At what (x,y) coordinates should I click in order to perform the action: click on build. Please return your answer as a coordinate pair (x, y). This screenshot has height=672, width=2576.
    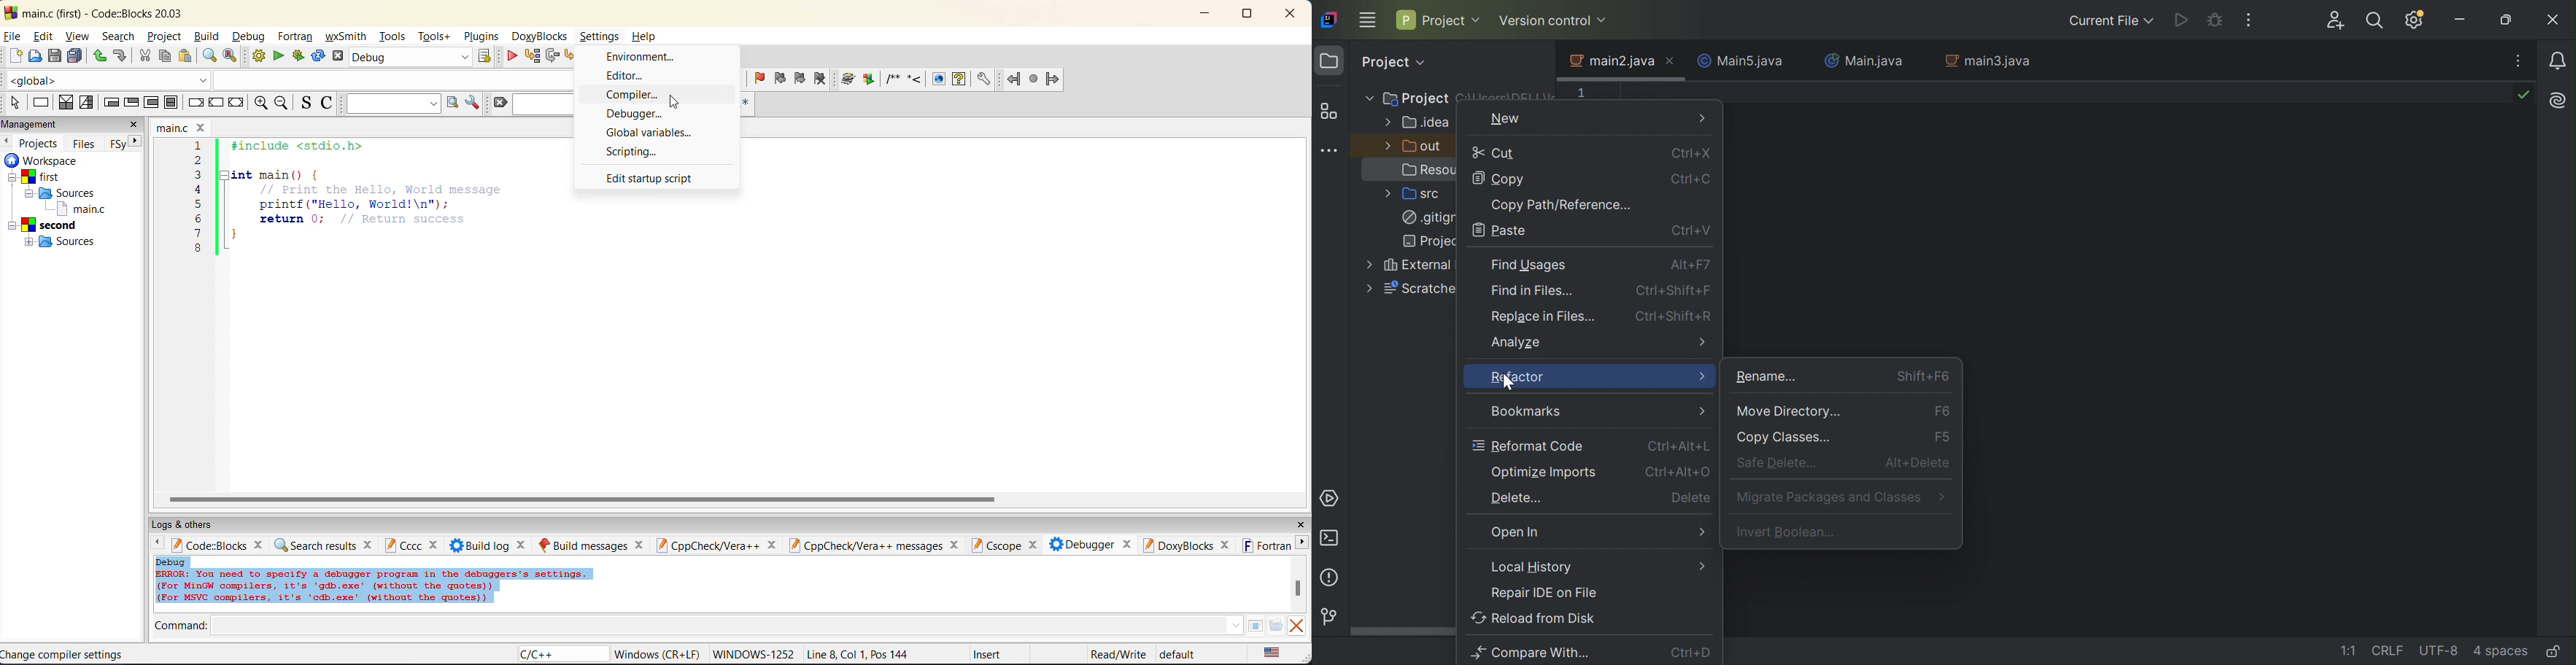
    Looking at the image, I should click on (259, 57).